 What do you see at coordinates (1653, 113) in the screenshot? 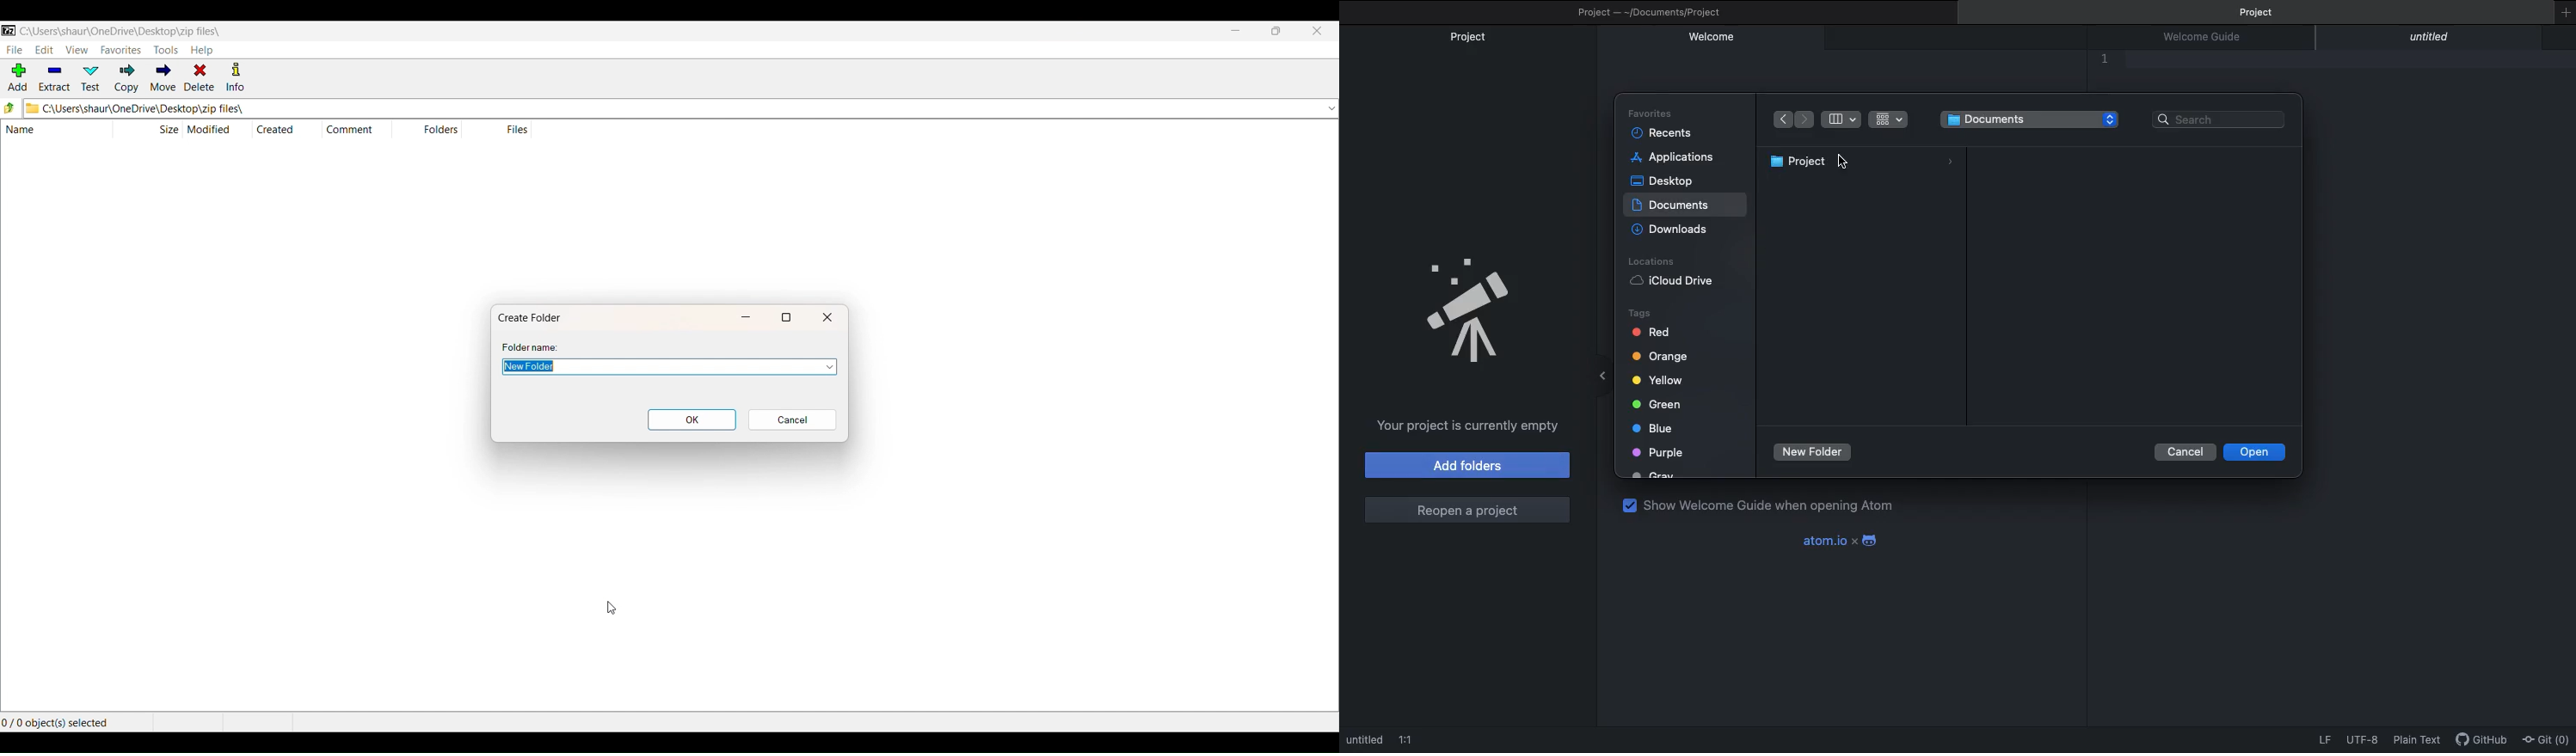
I see `Favorites` at bounding box center [1653, 113].